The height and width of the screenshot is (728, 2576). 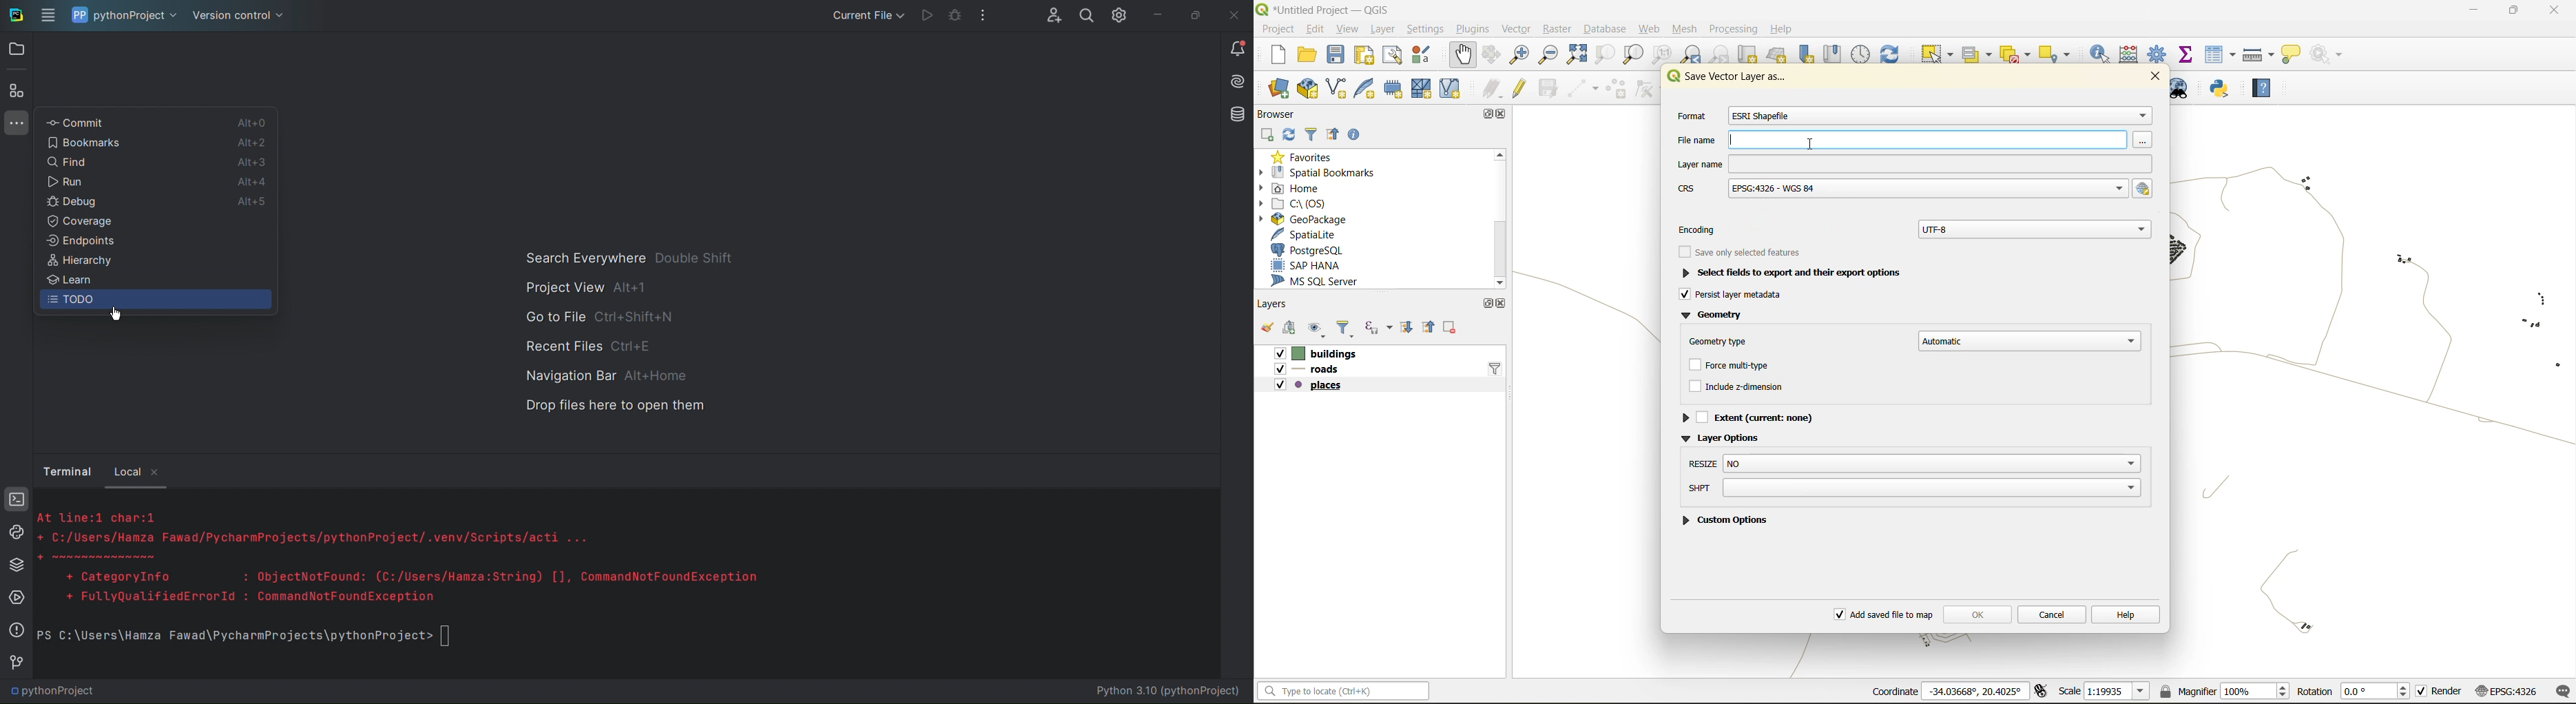 I want to click on help, so click(x=1785, y=29).